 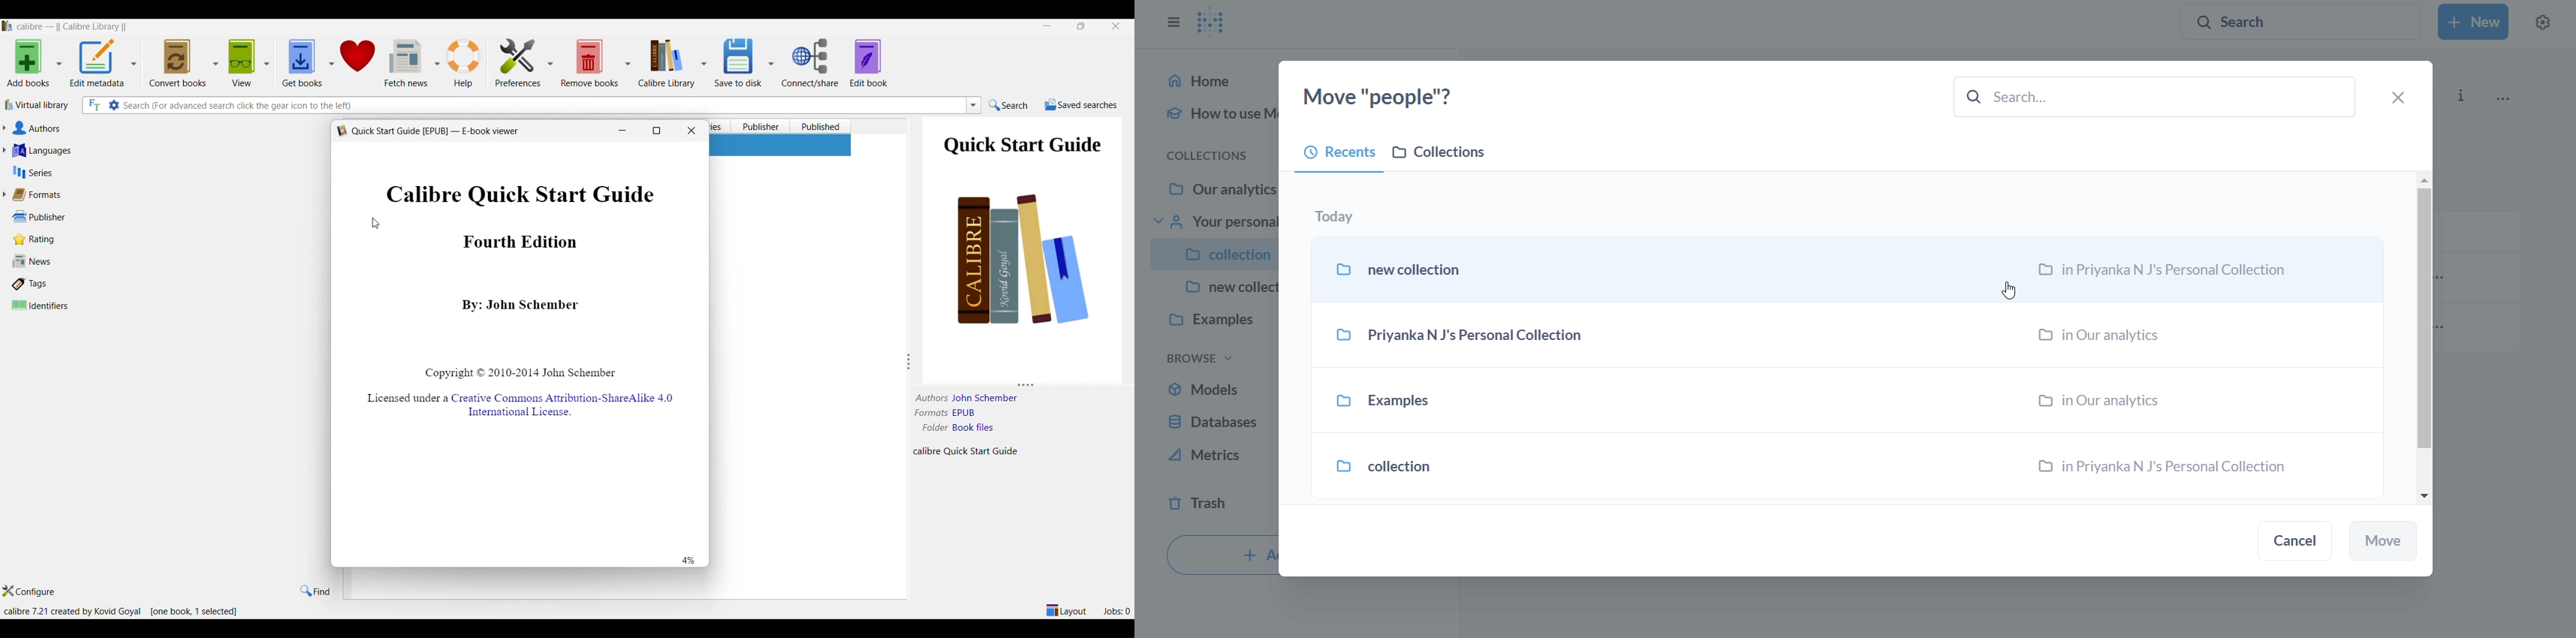 I want to click on recents, so click(x=1331, y=155).